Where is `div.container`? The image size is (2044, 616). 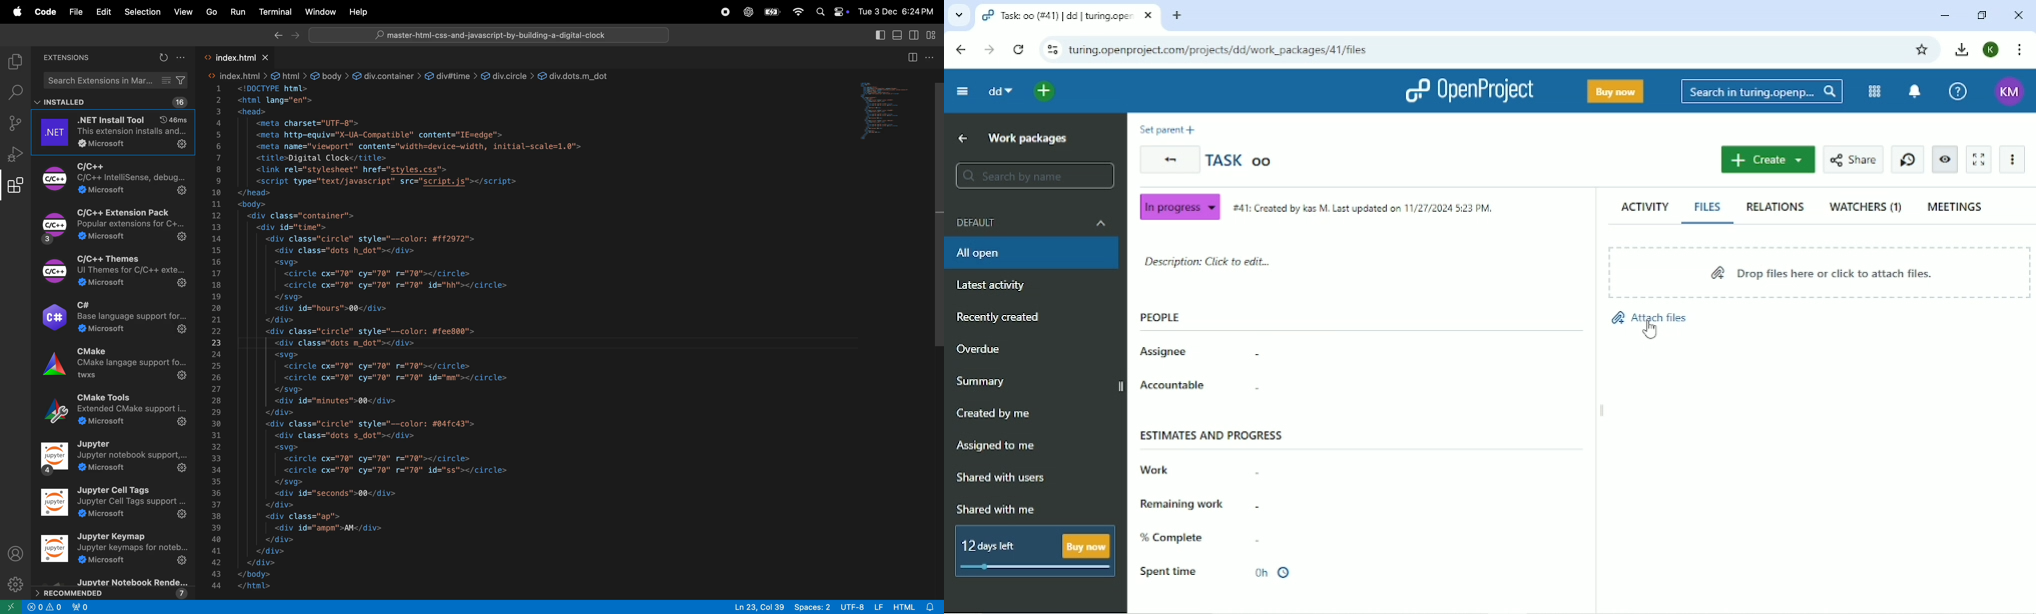
div.container is located at coordinates (381, 74).